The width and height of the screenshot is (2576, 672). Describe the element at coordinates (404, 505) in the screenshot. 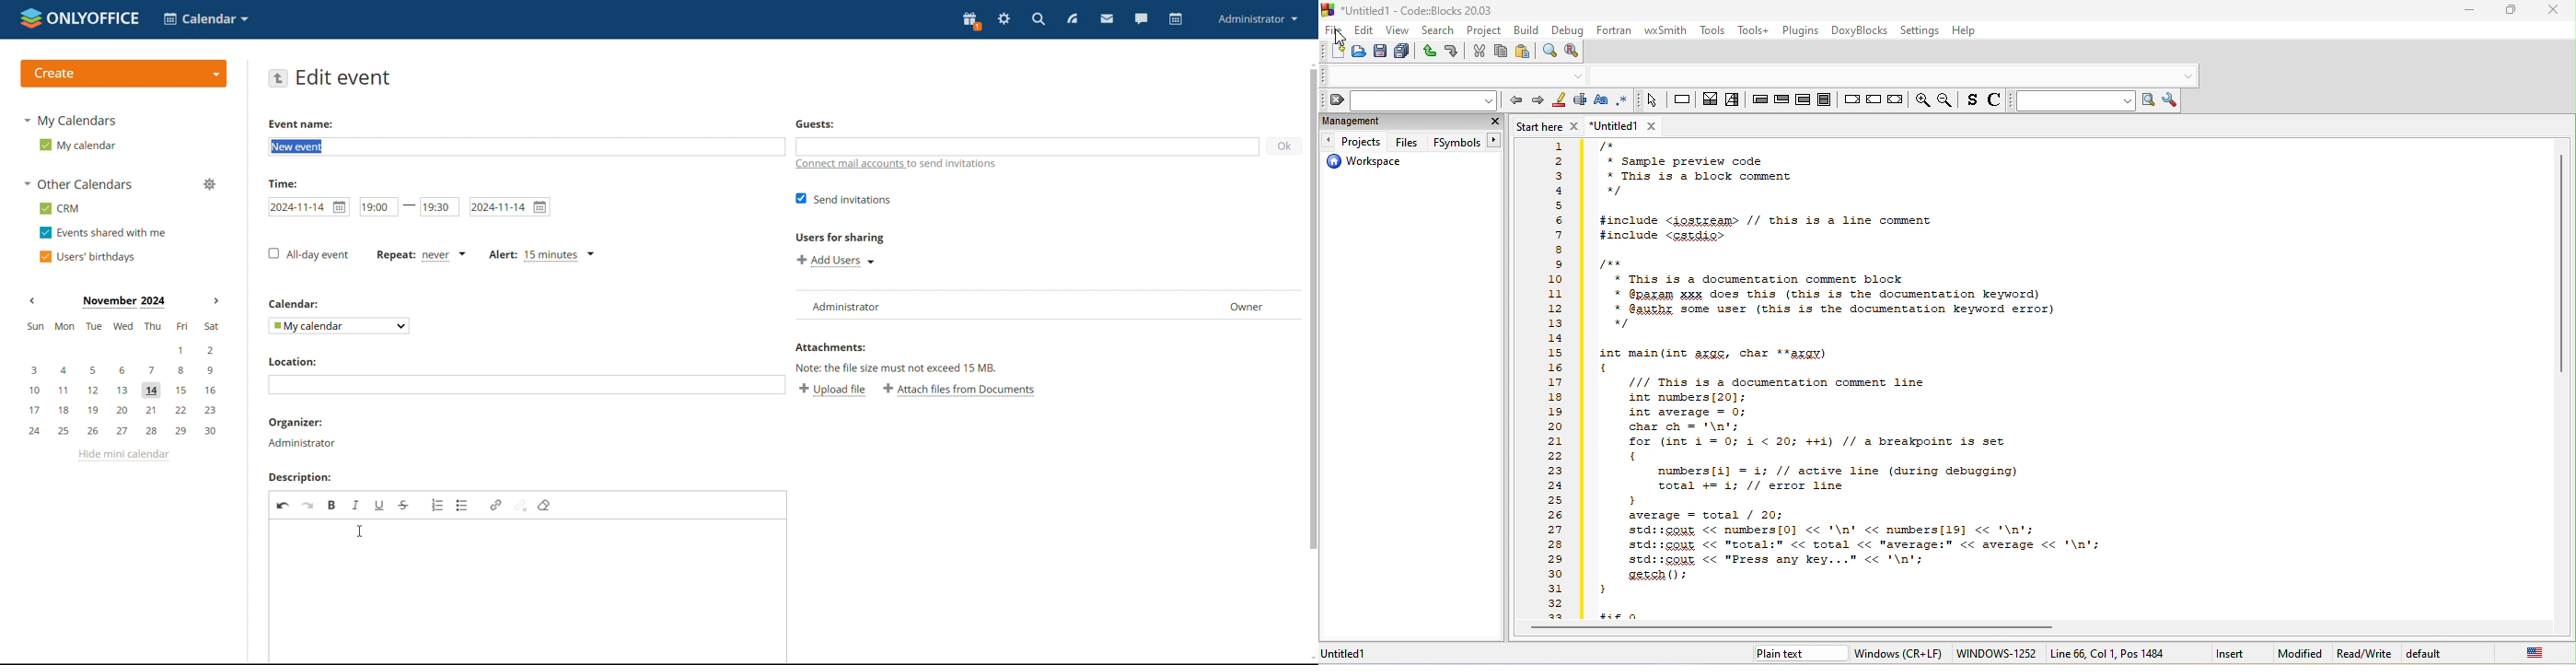

I see `strikethrough` at that location.